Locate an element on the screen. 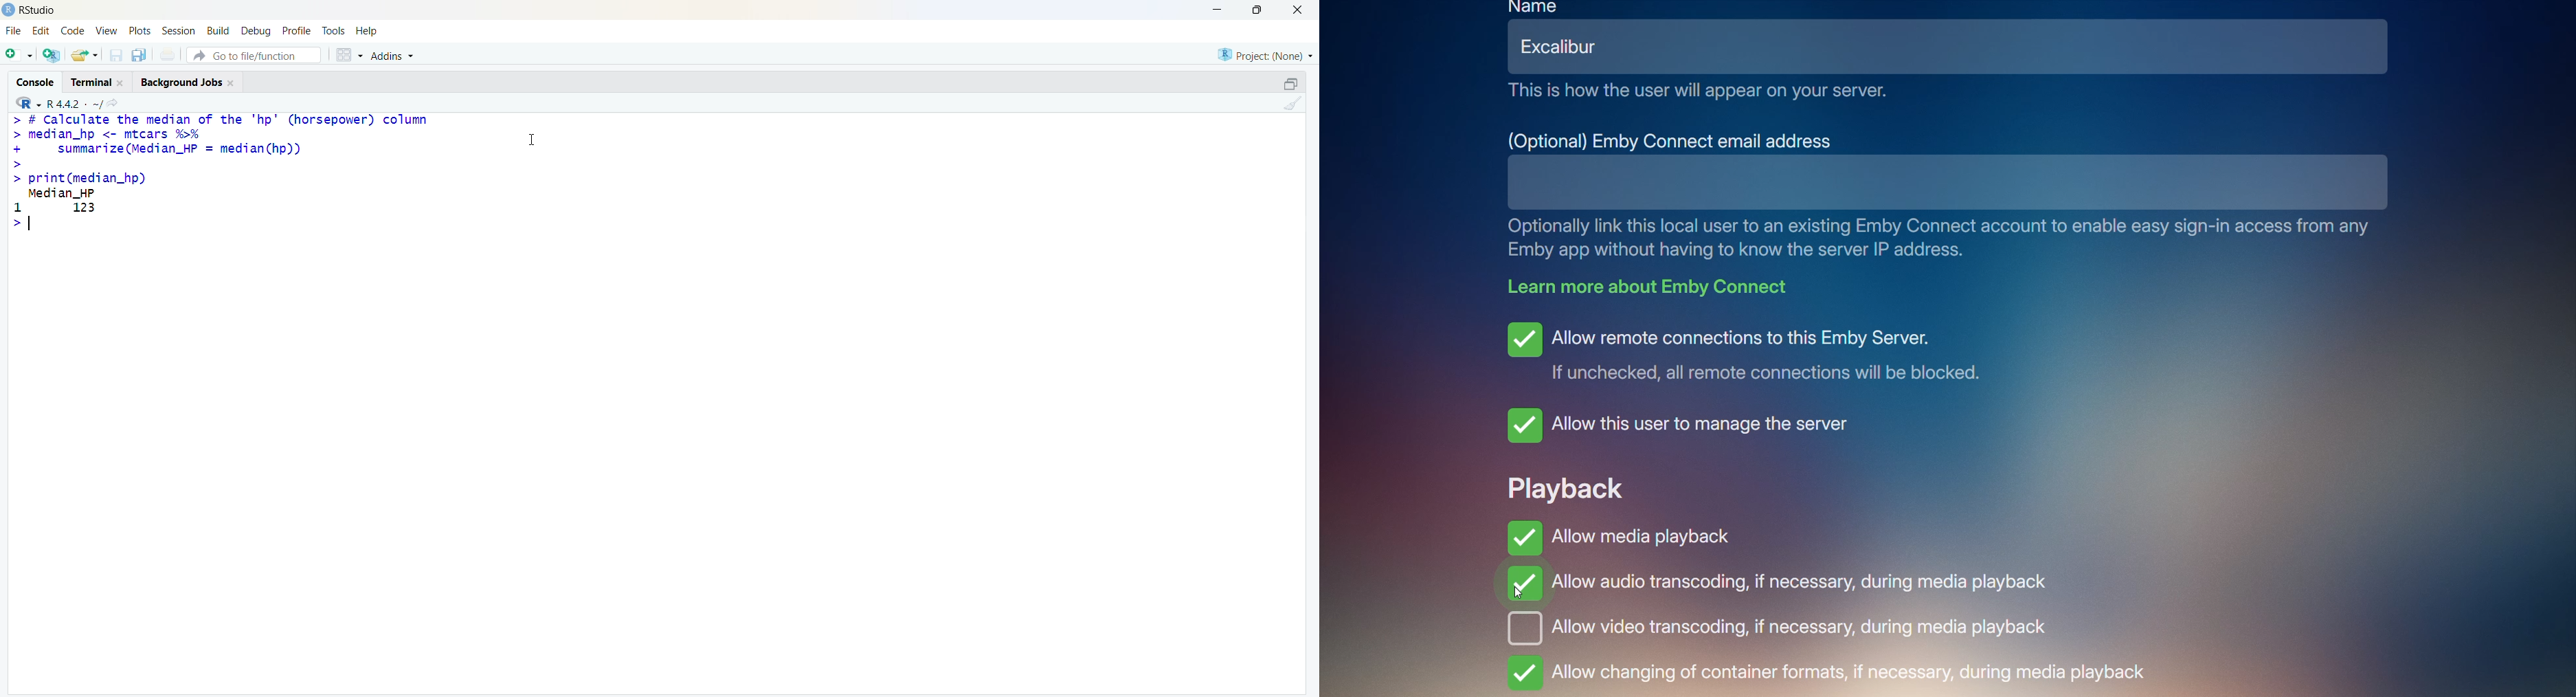 The image size is (2576, 700). go to file/function is located at coordinates (255, 55).